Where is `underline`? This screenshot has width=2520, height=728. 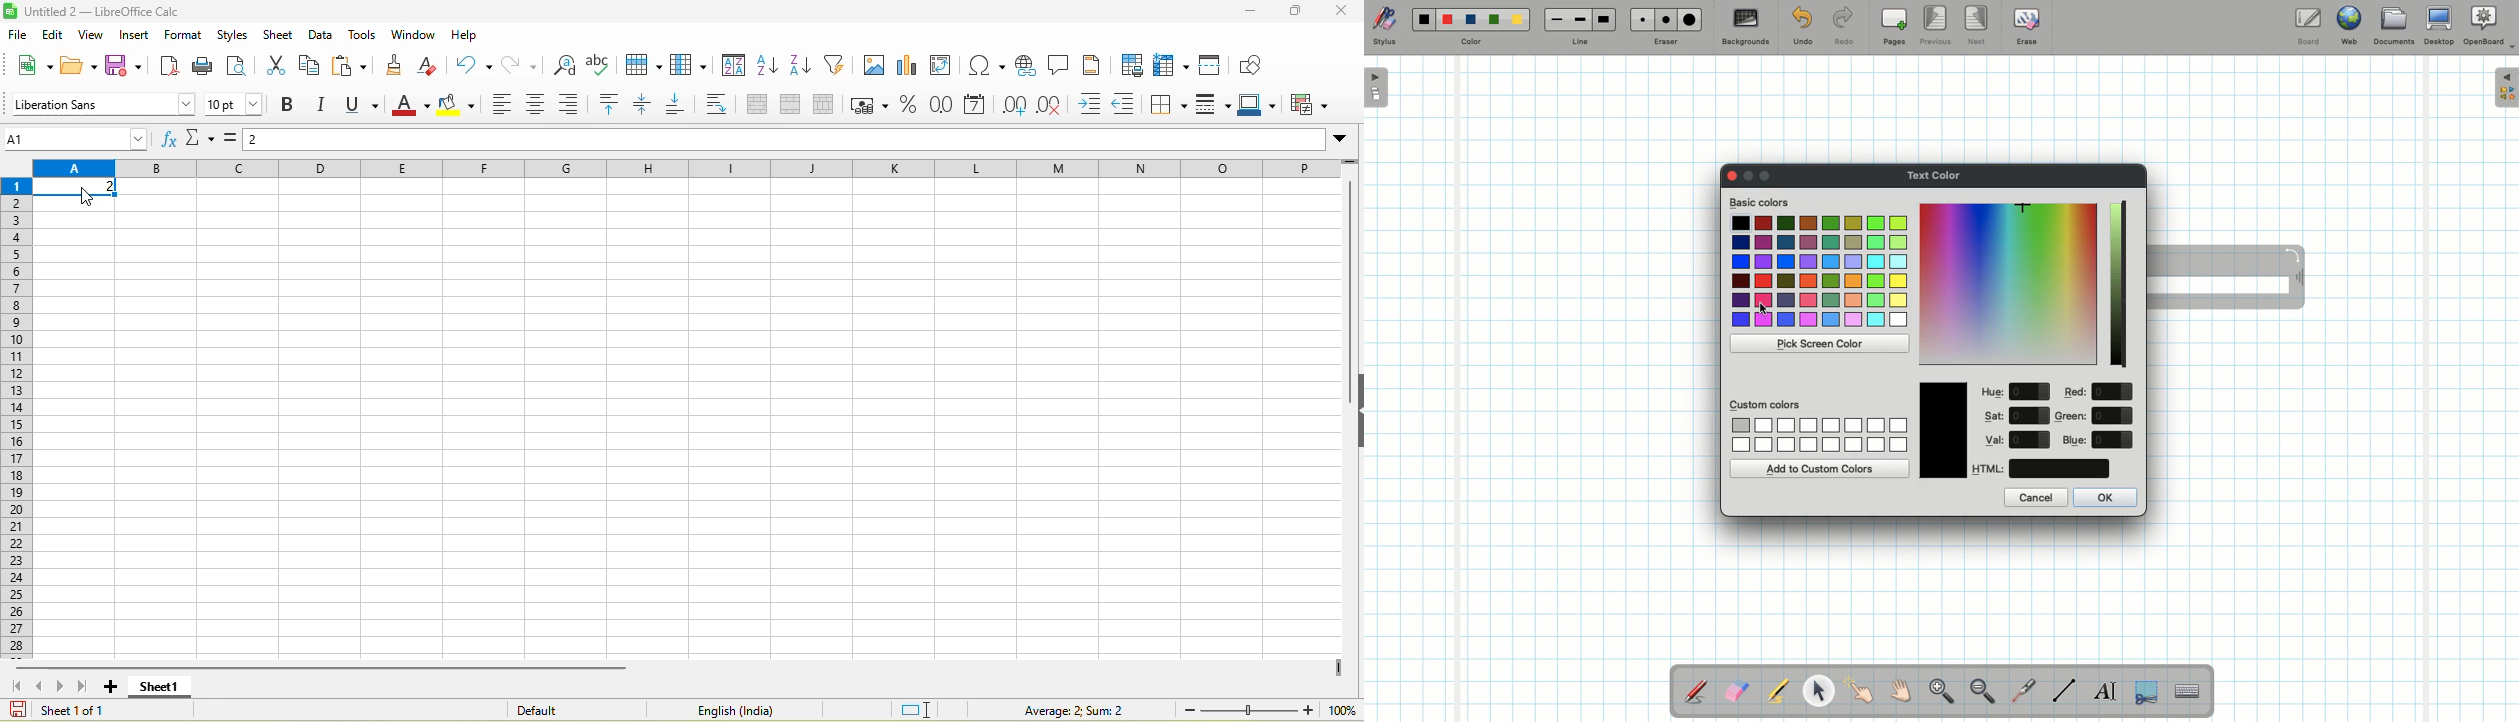
underline is located at coordinates (370, 105).